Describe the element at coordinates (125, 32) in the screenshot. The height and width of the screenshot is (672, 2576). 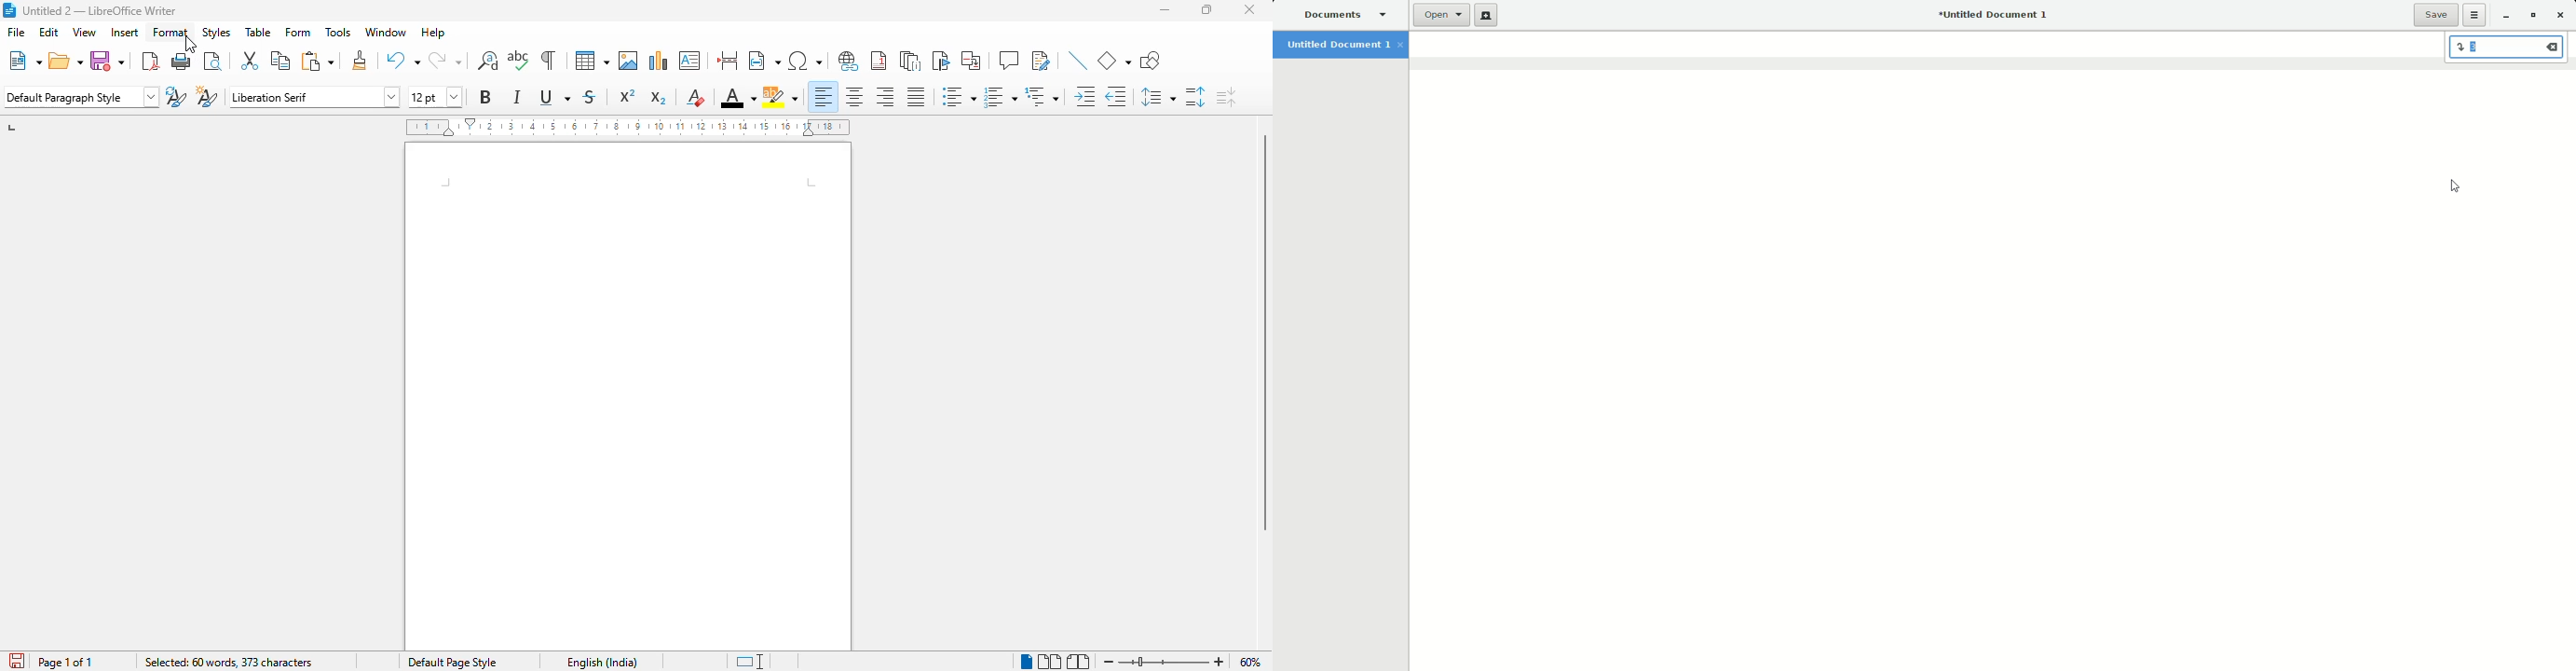
I see `insert` at that location.